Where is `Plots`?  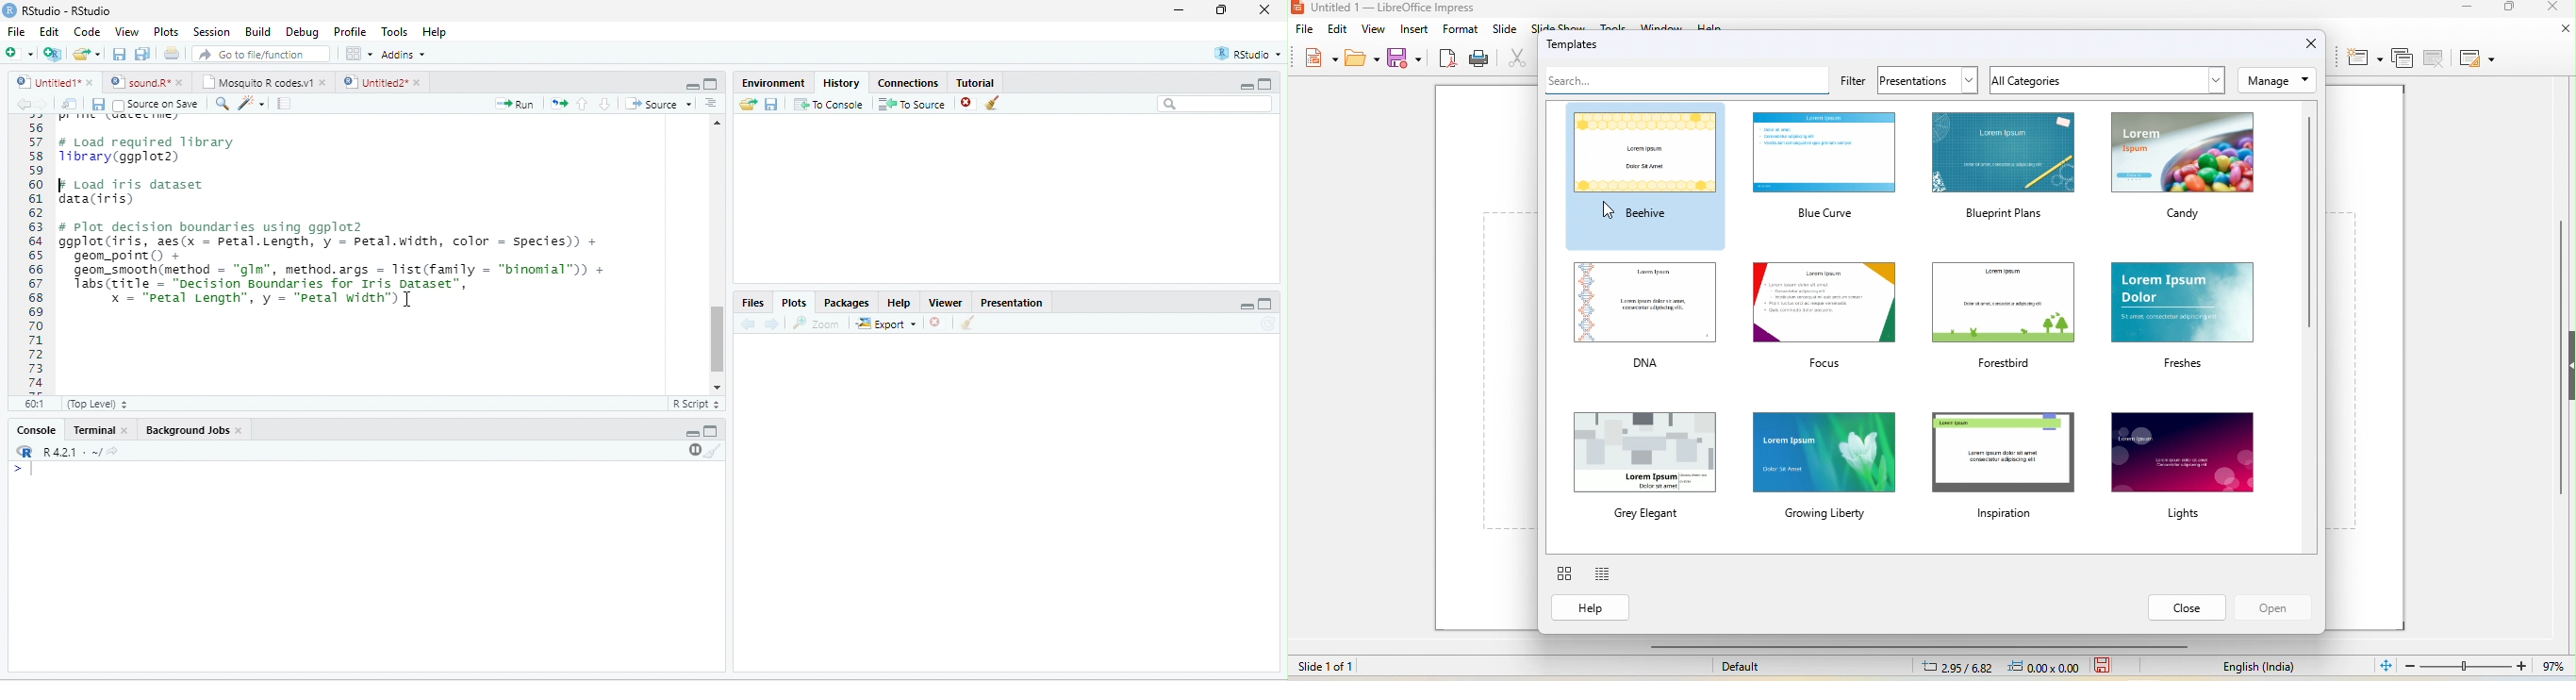 Plots is located at coordinates (795, 304).